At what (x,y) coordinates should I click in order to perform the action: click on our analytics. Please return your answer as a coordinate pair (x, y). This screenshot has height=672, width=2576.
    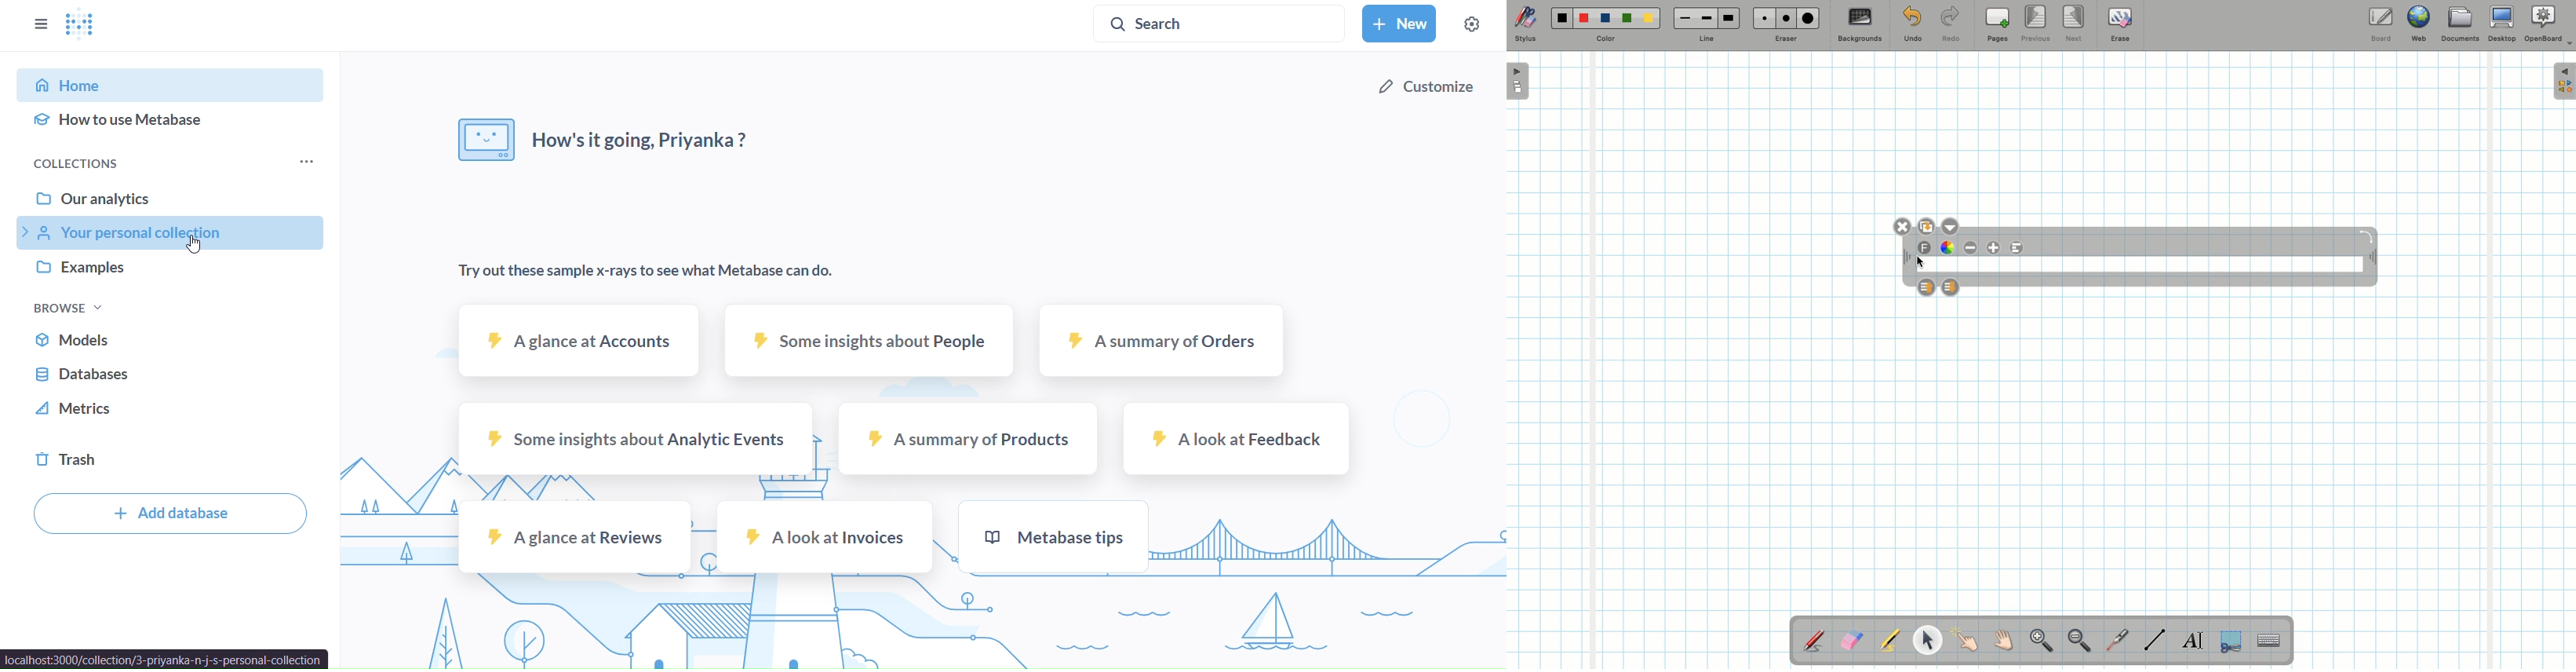
    Looking at the image, I should click on (173, 196).